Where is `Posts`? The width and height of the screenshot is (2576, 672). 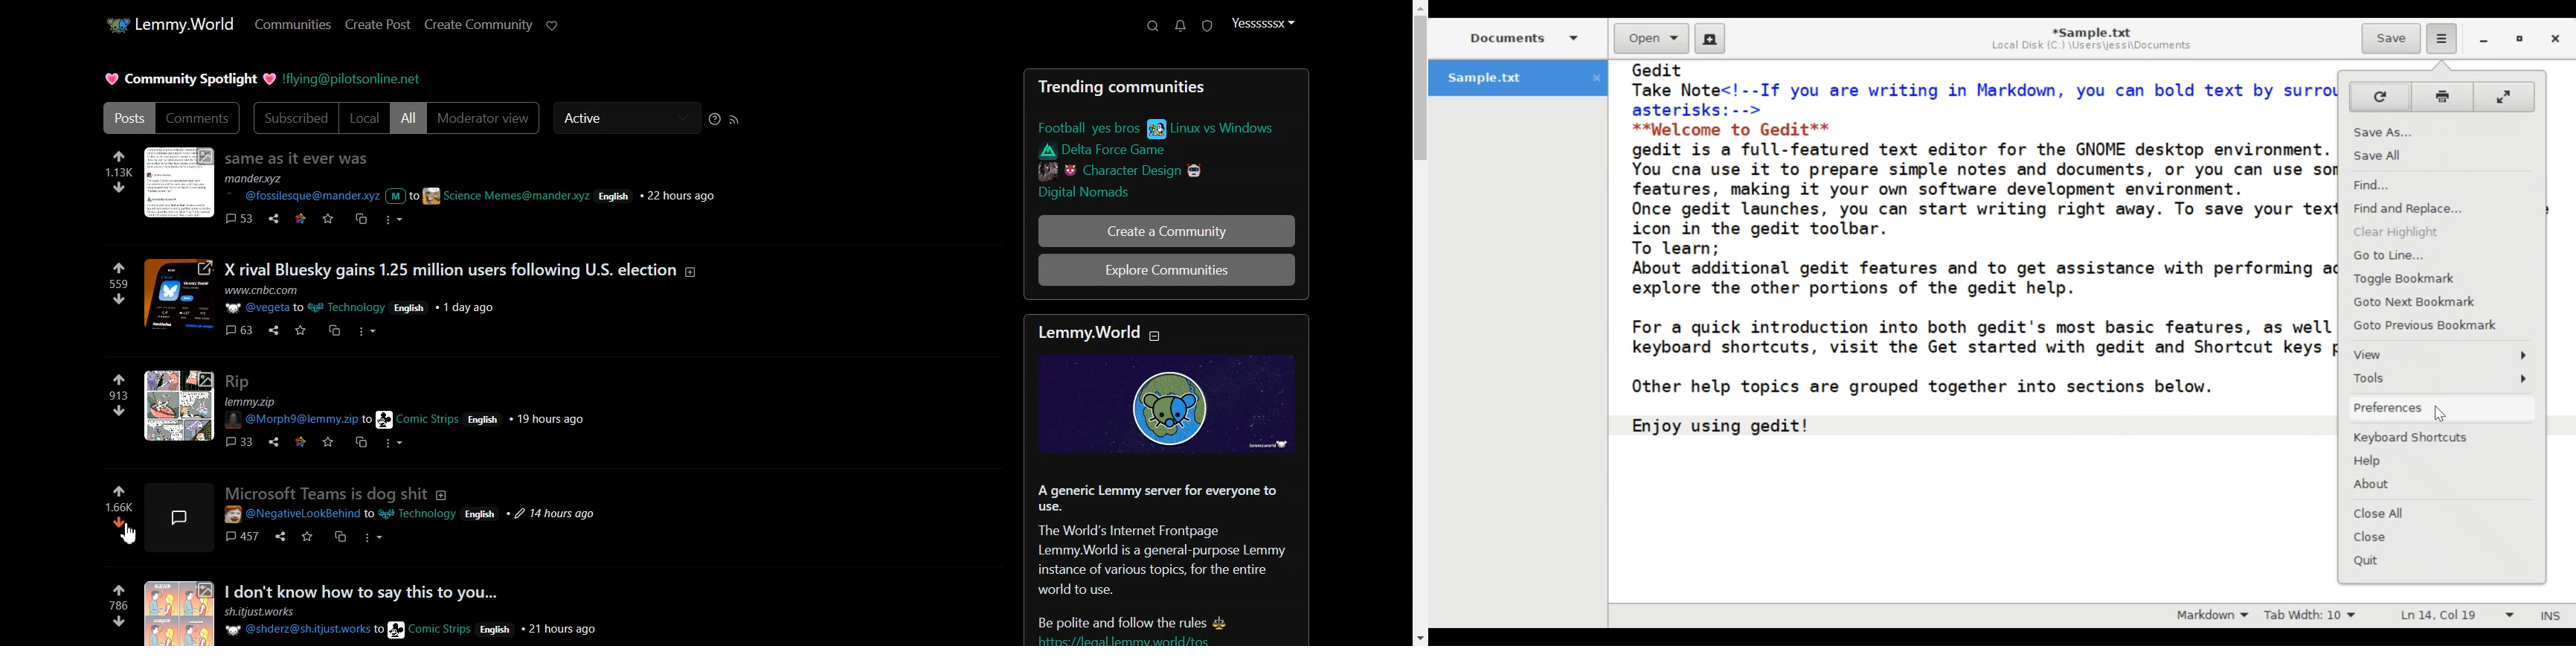 Posts is located at coordinates (127, 118).